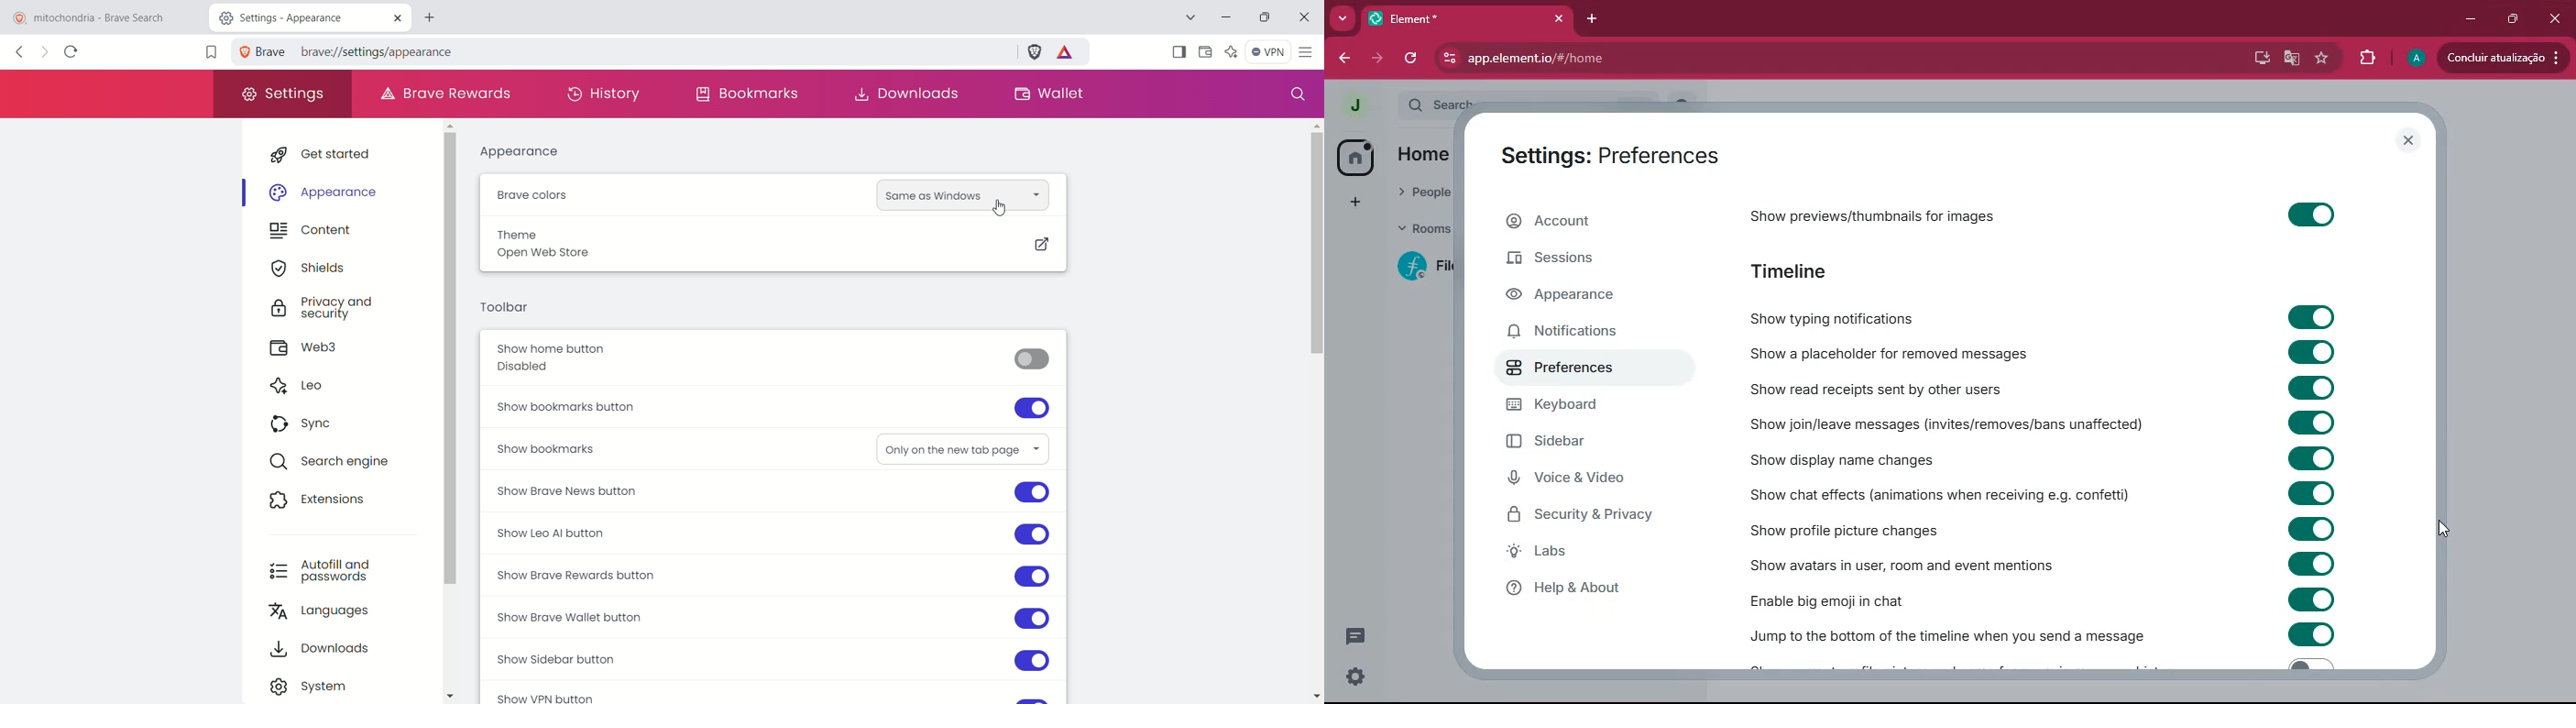 This screenshot has width=2576, height=728. Describe the element at coordinates (1953, 633) in the screenshot. I see `jump to the bottom of the timeline when you send a message` at that location.